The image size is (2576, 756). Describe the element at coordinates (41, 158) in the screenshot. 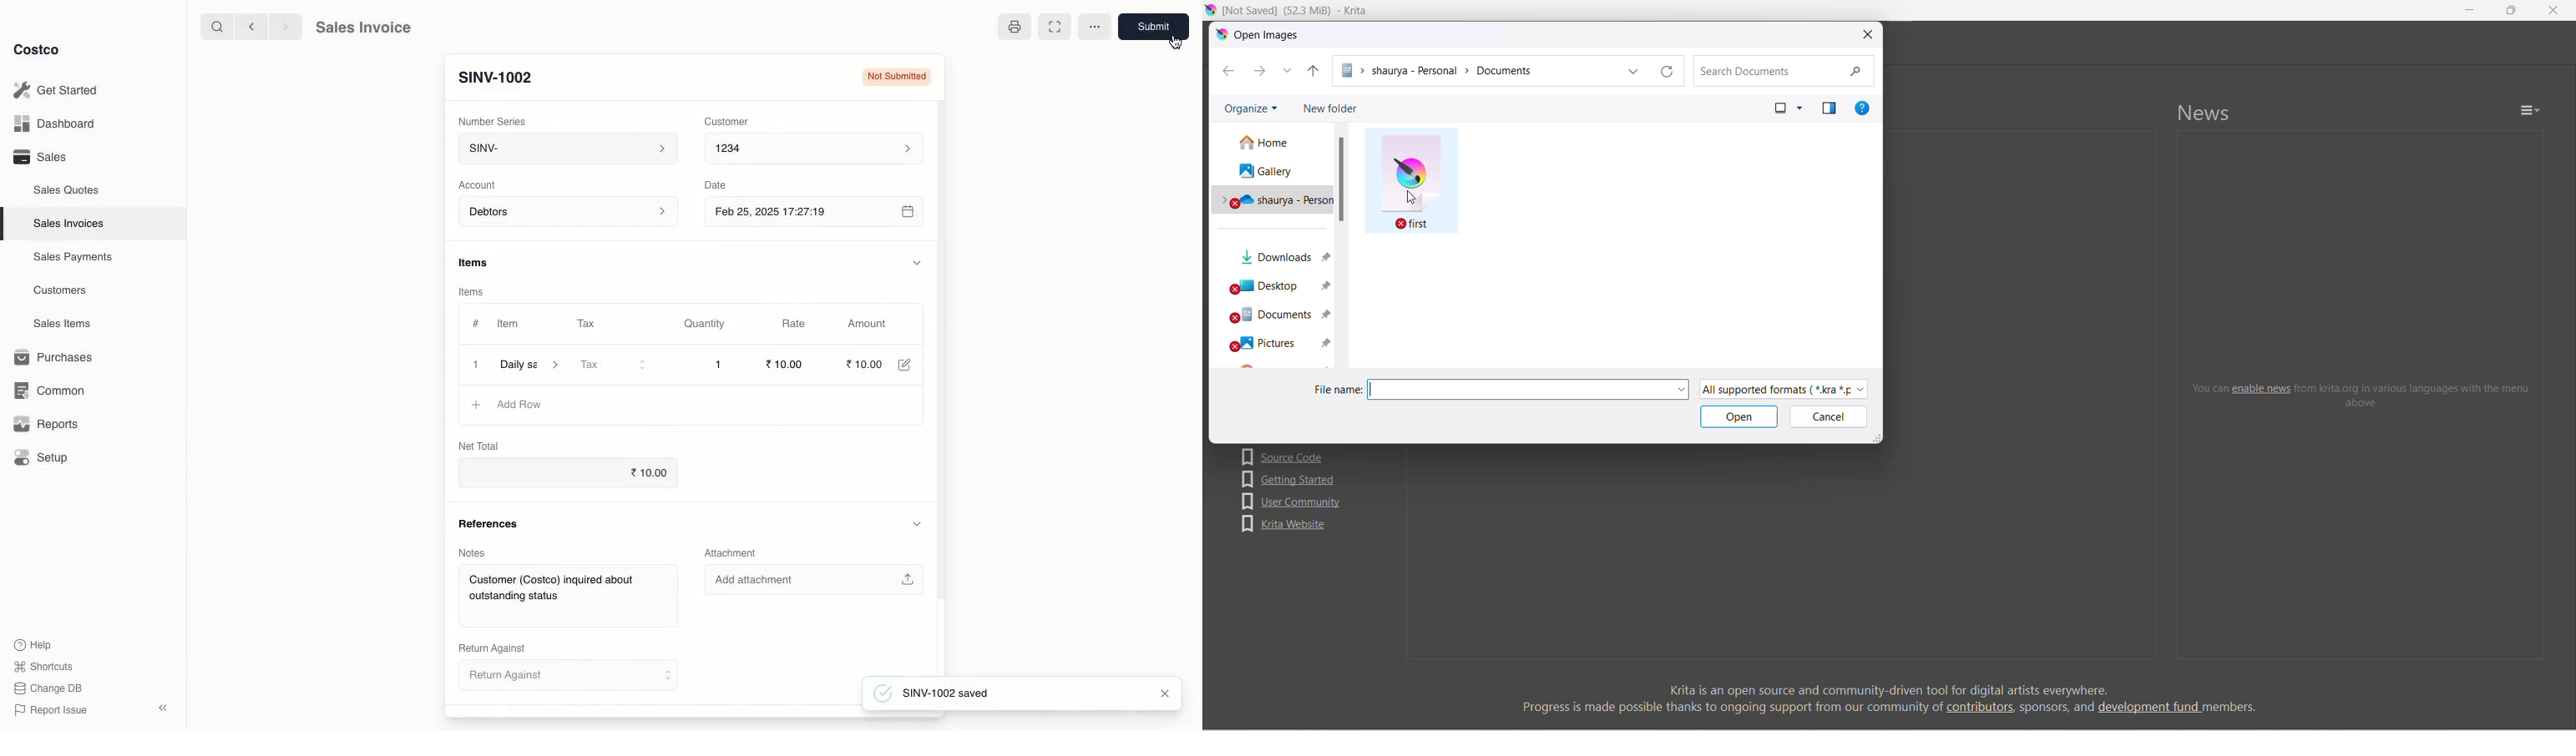

I see `Sales` at that location.